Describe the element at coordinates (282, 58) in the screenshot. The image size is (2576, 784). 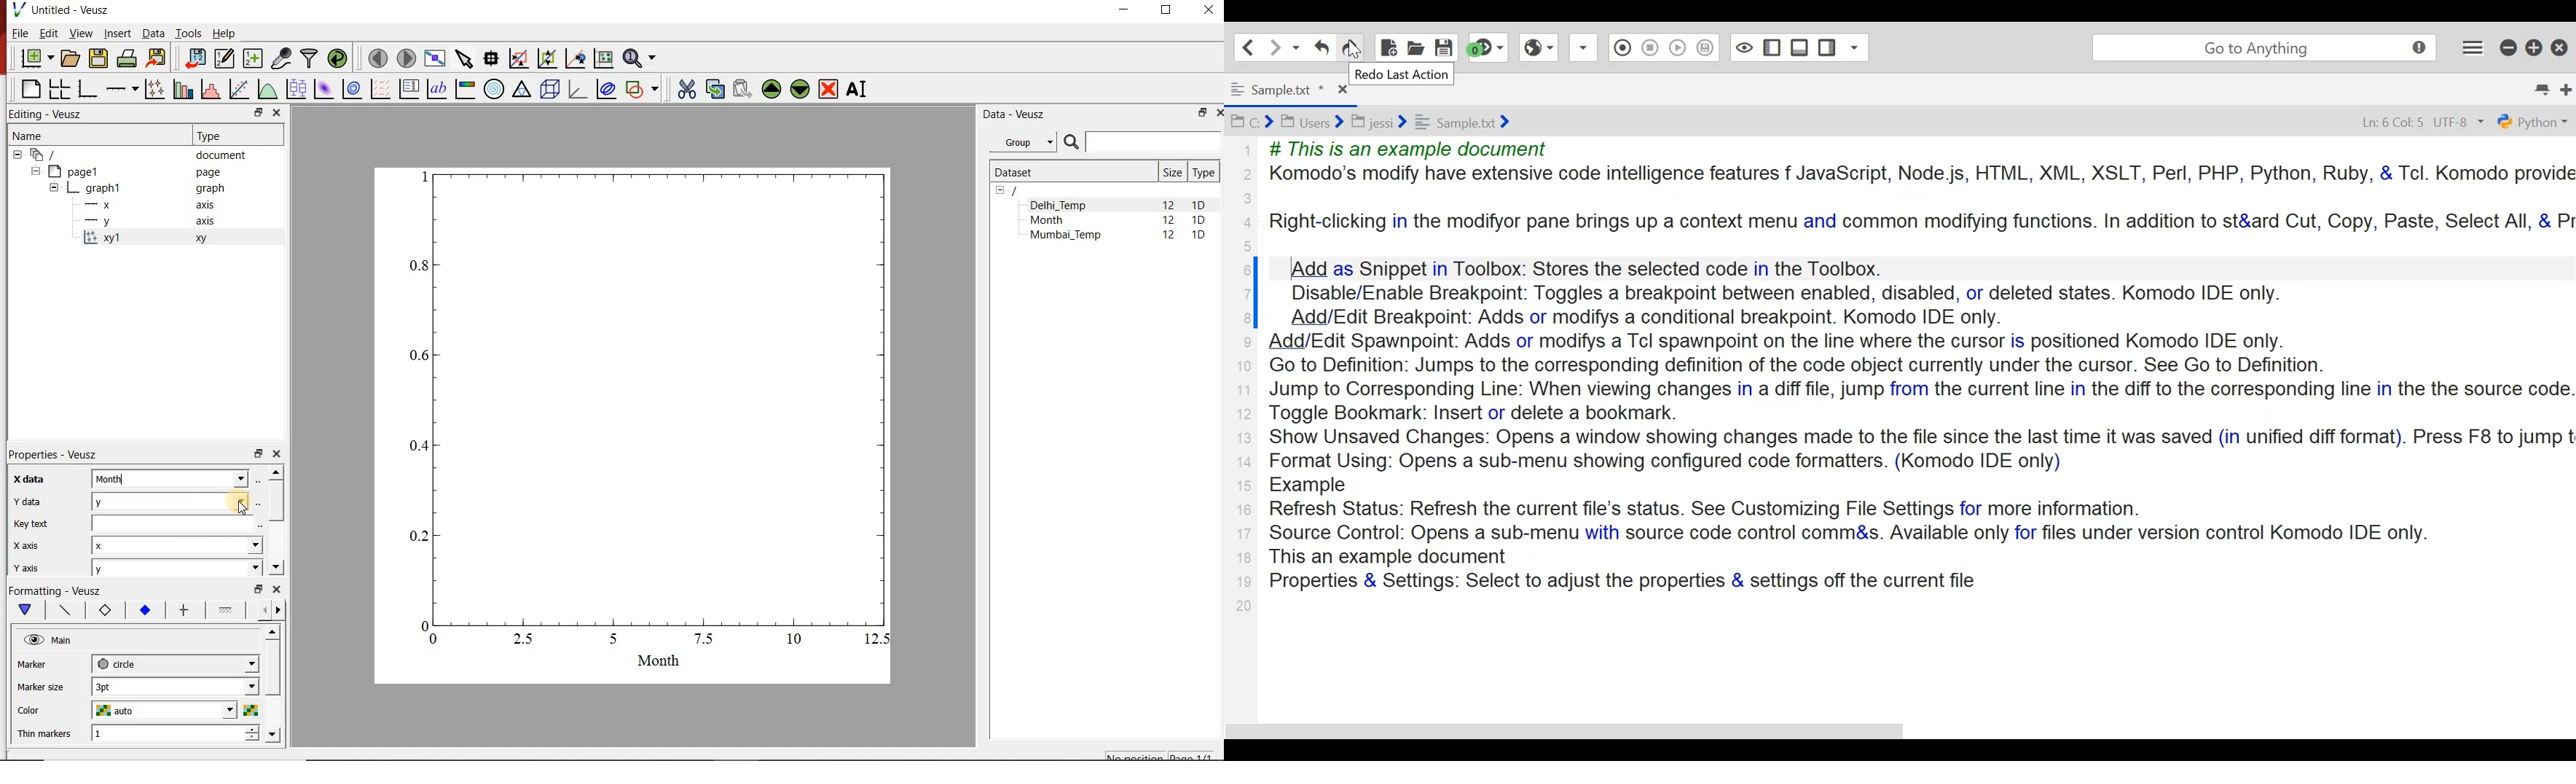
I see `capture remote data` at that location.